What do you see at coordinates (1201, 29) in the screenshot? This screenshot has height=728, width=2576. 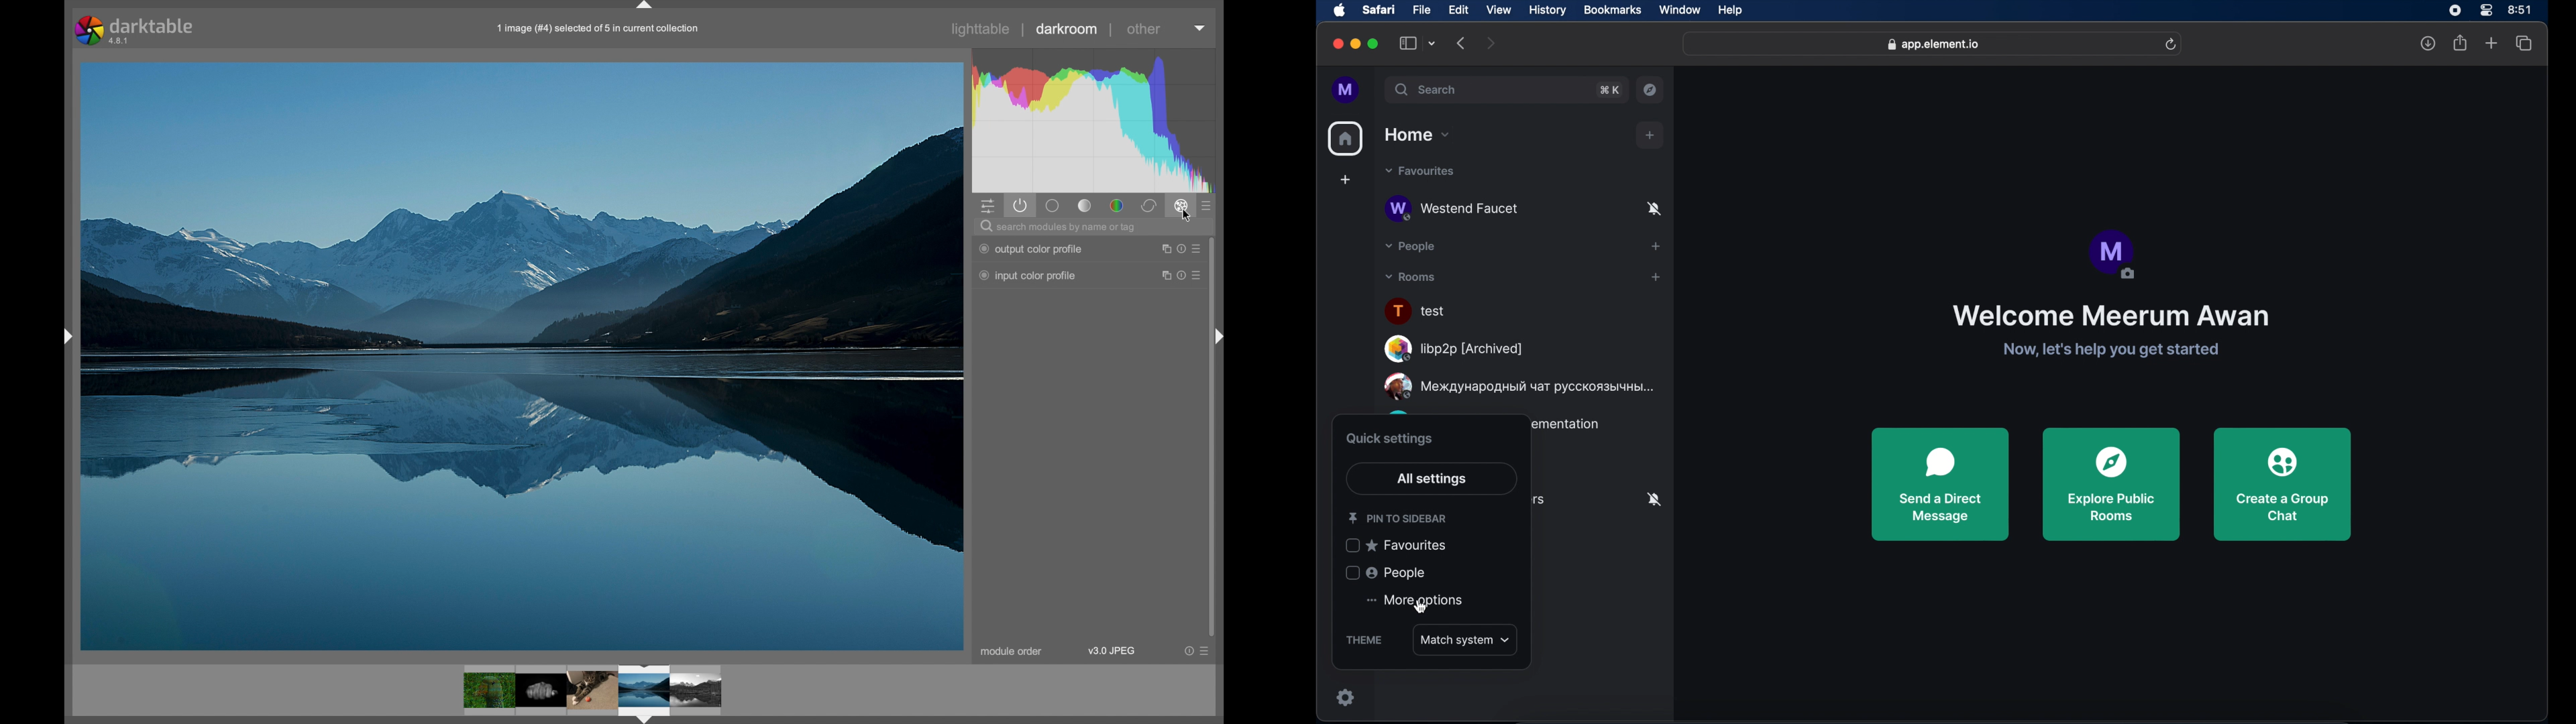 I see `dropdown menu` at bounding box center [1201, 29].